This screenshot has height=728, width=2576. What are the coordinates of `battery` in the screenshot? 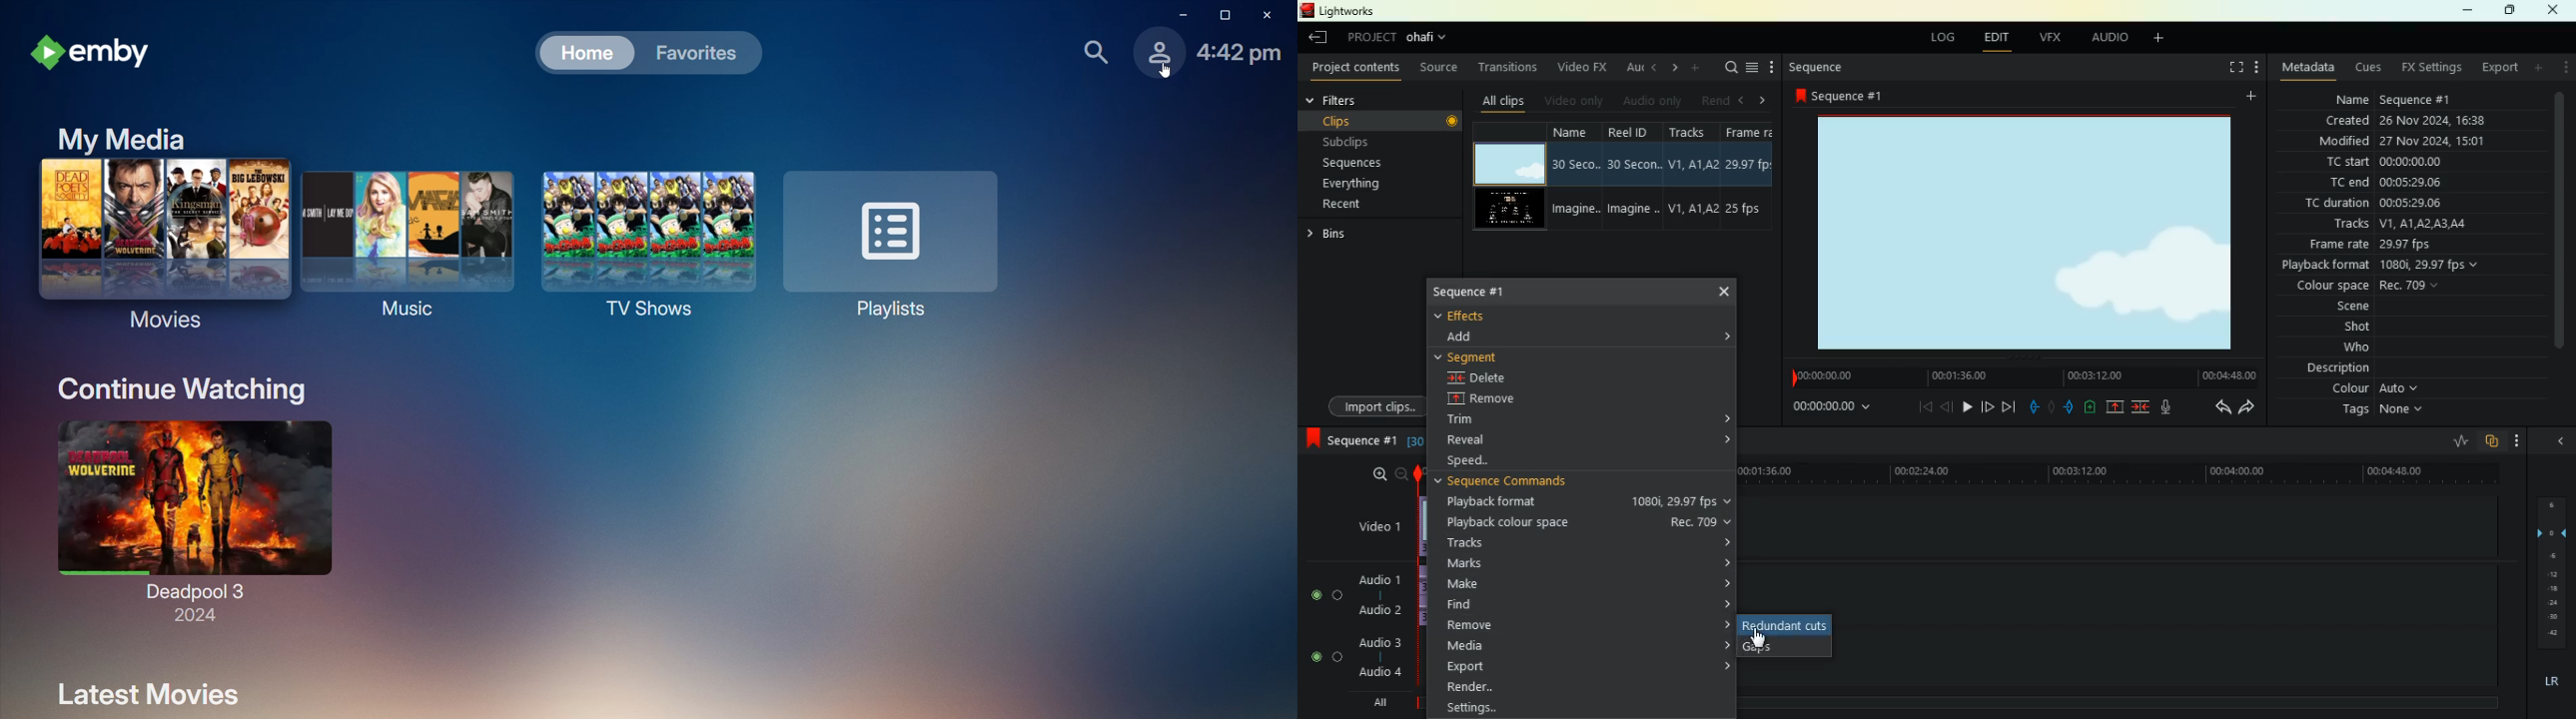 It's located at (2089, 407).